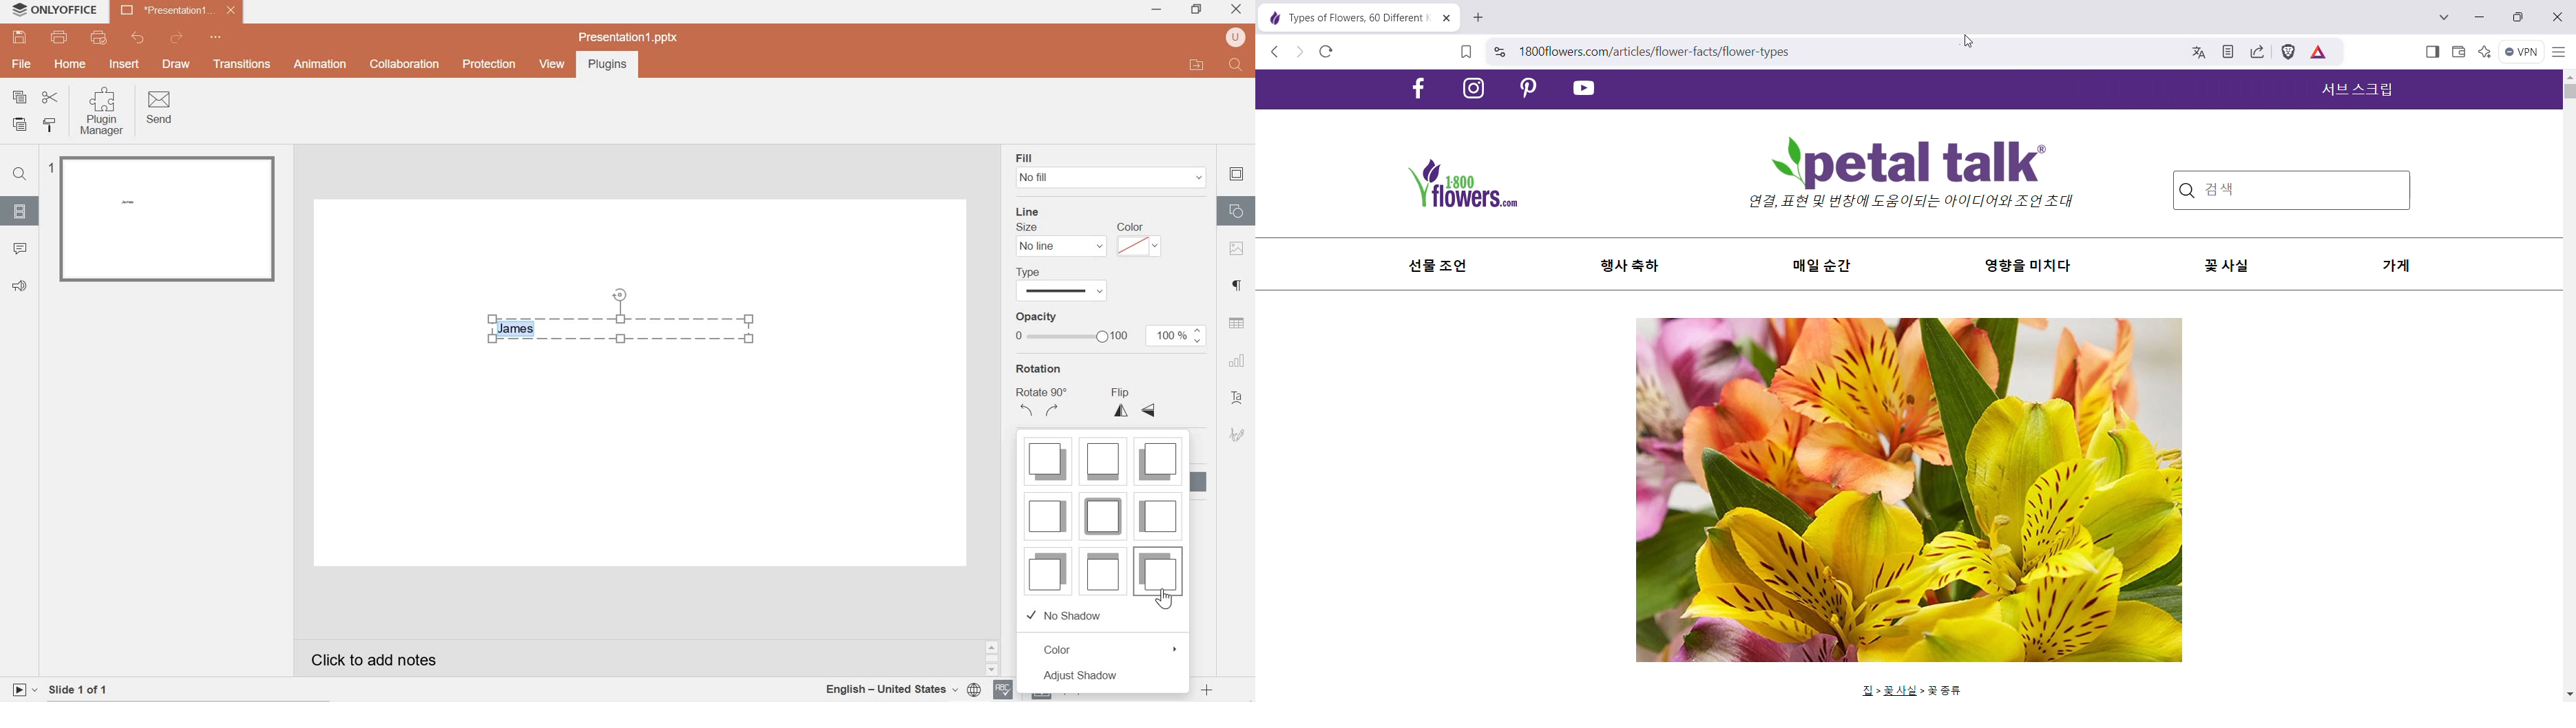  I want to click on scrollbar, so click(991, 659).